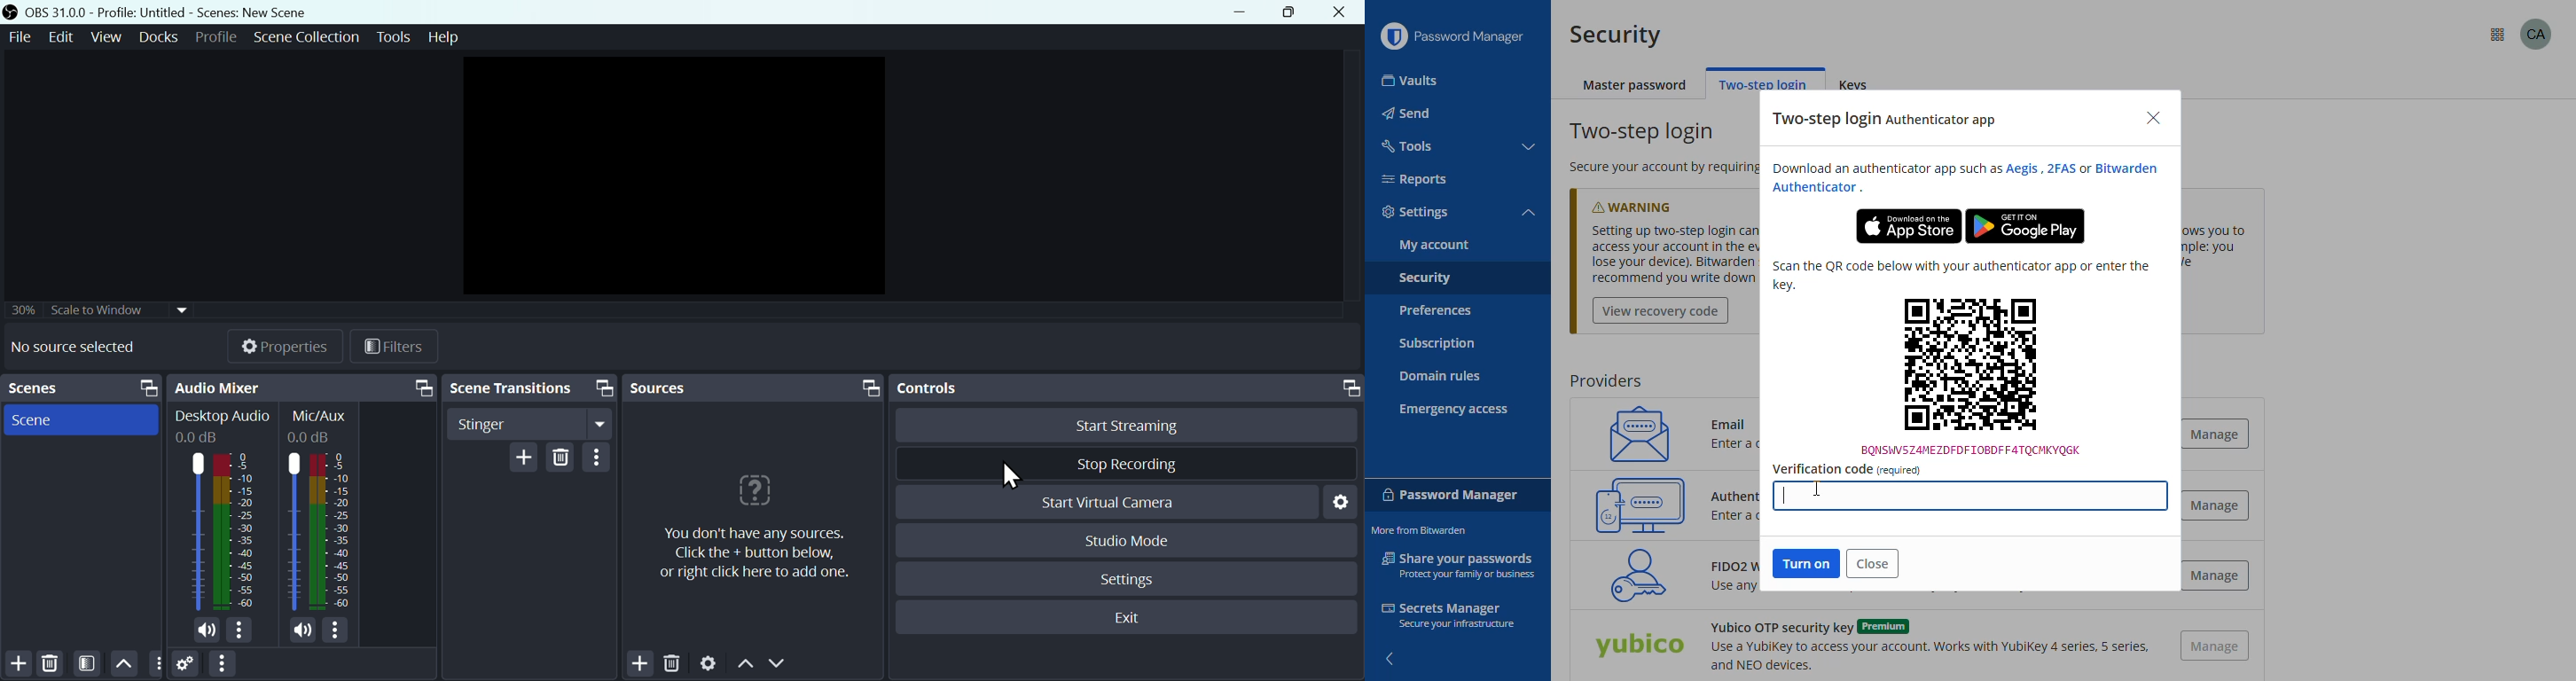 Image resolution: width=2576 pixels, height=700 pixels. Describe the element at coordinates (216, 37) in the screenshot. I see `Profile` at that location.